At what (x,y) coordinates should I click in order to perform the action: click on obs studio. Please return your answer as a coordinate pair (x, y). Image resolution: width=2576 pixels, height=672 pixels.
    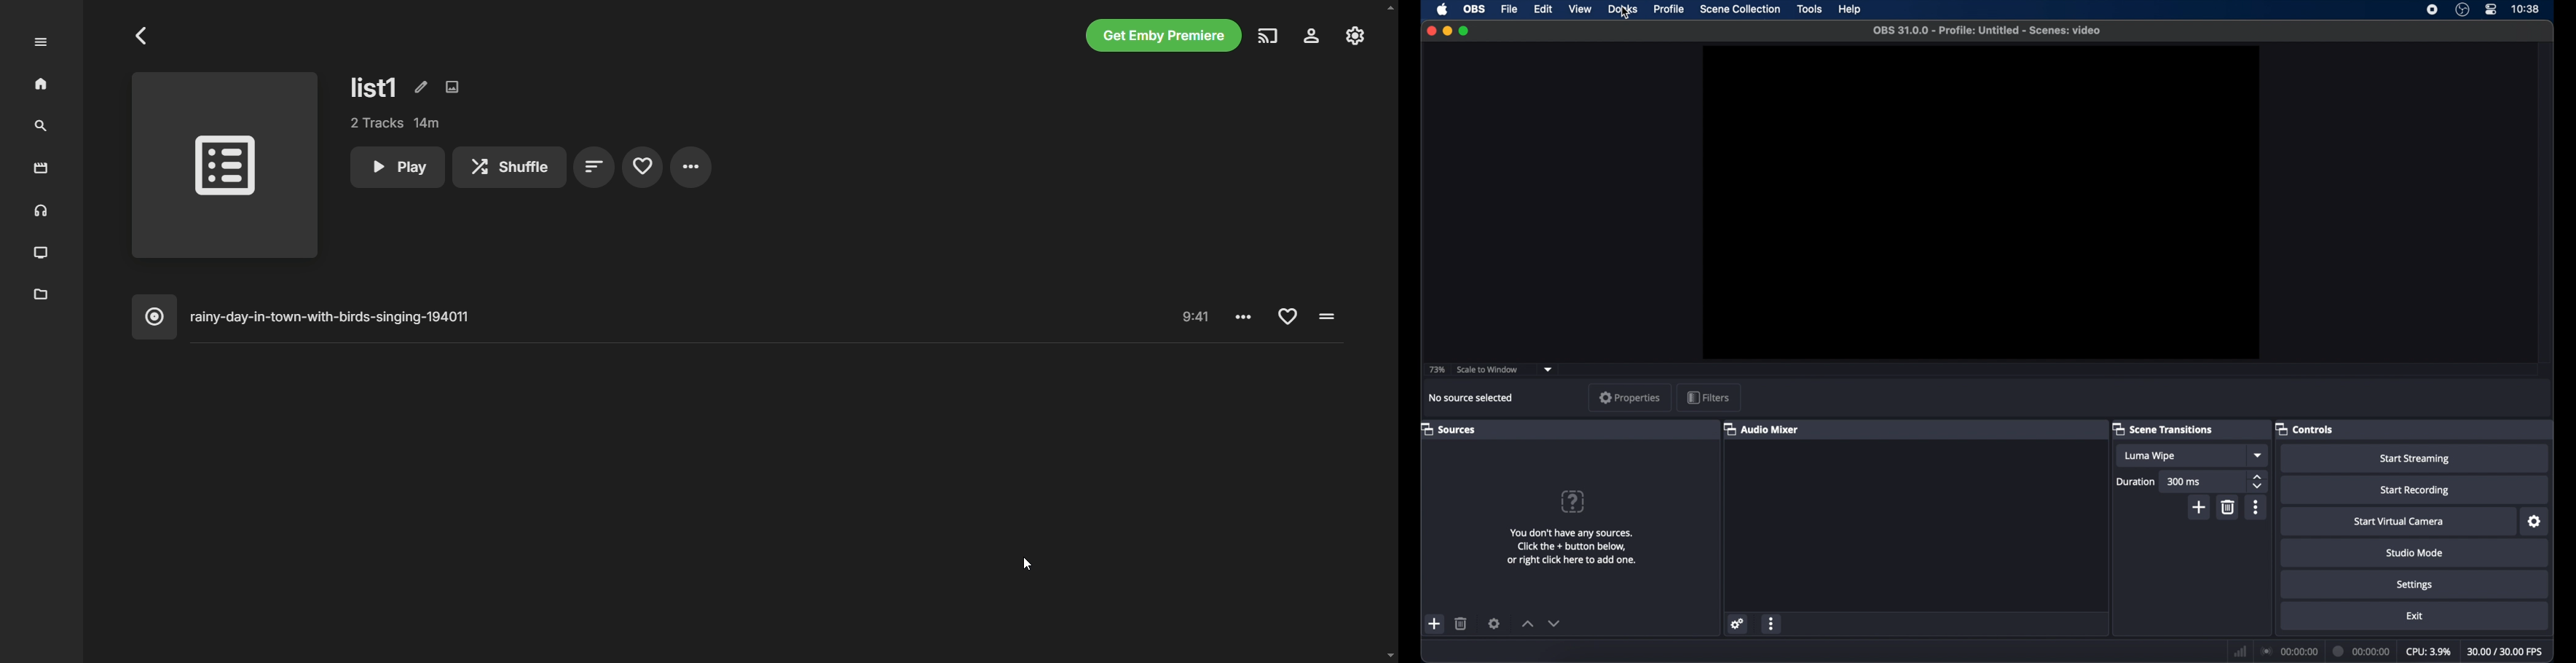
    Looking at the image, I should click on (2462, 10).